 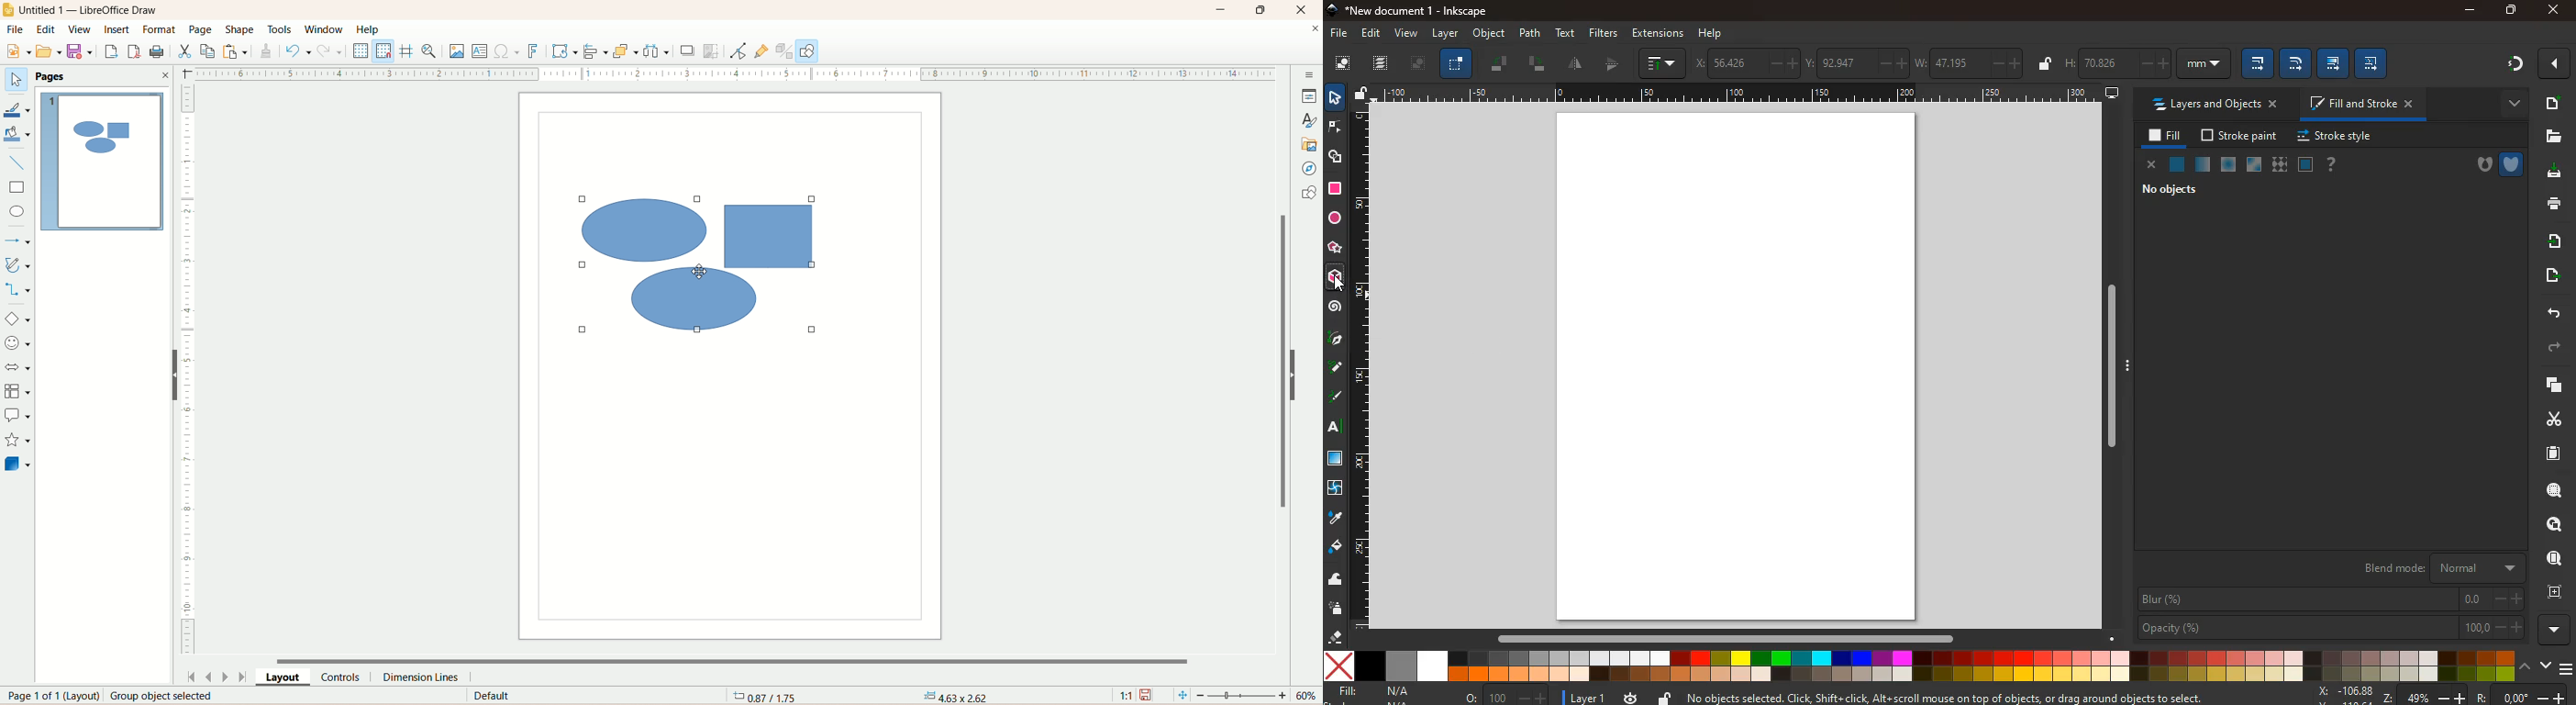 I want to click on ice, so click(x=2226, y=164).